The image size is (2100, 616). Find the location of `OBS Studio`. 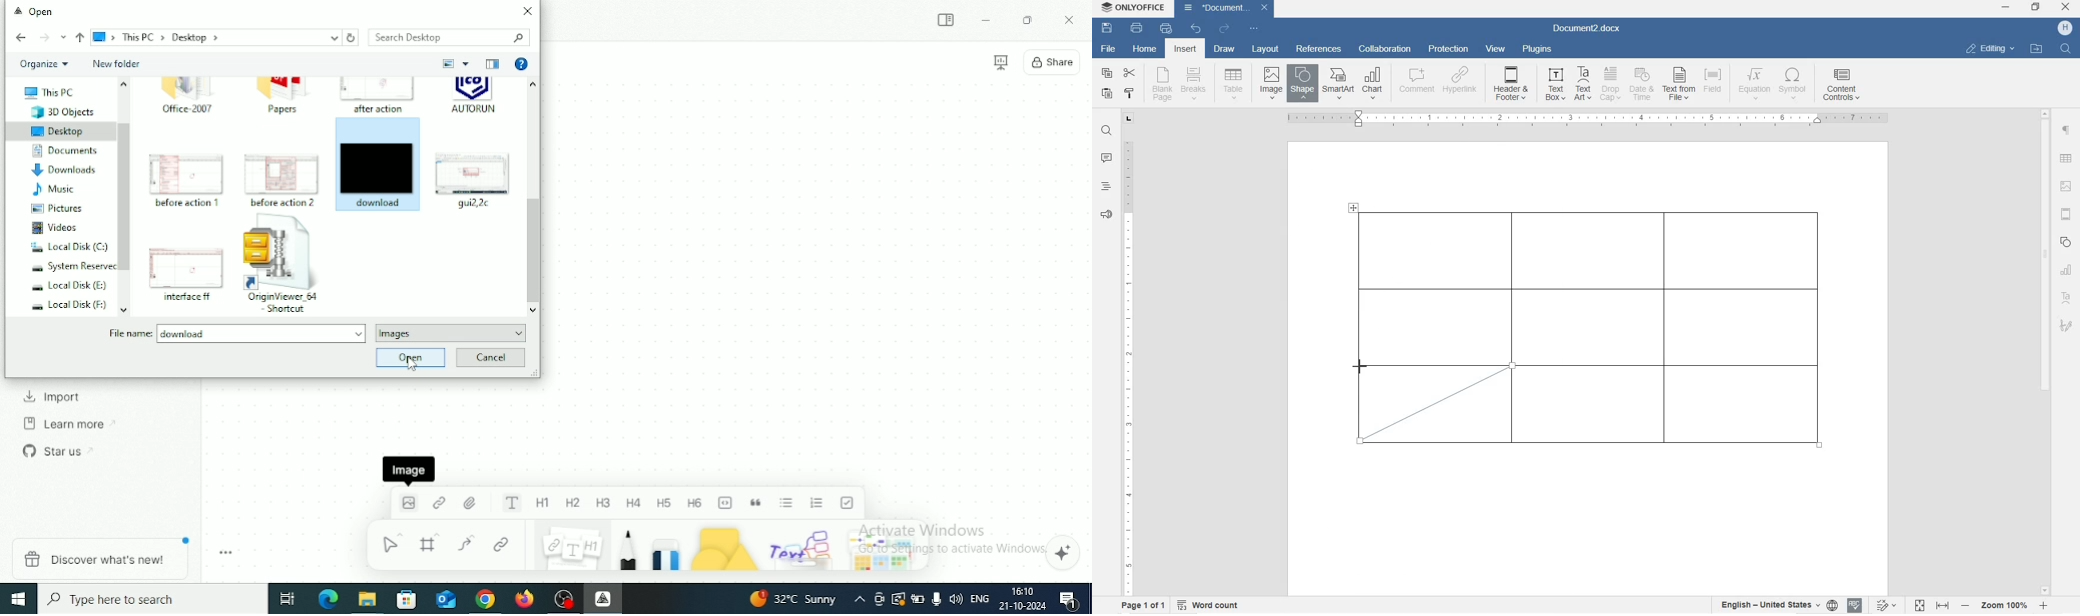

OBS Studio is located at coordinates (564, 600).